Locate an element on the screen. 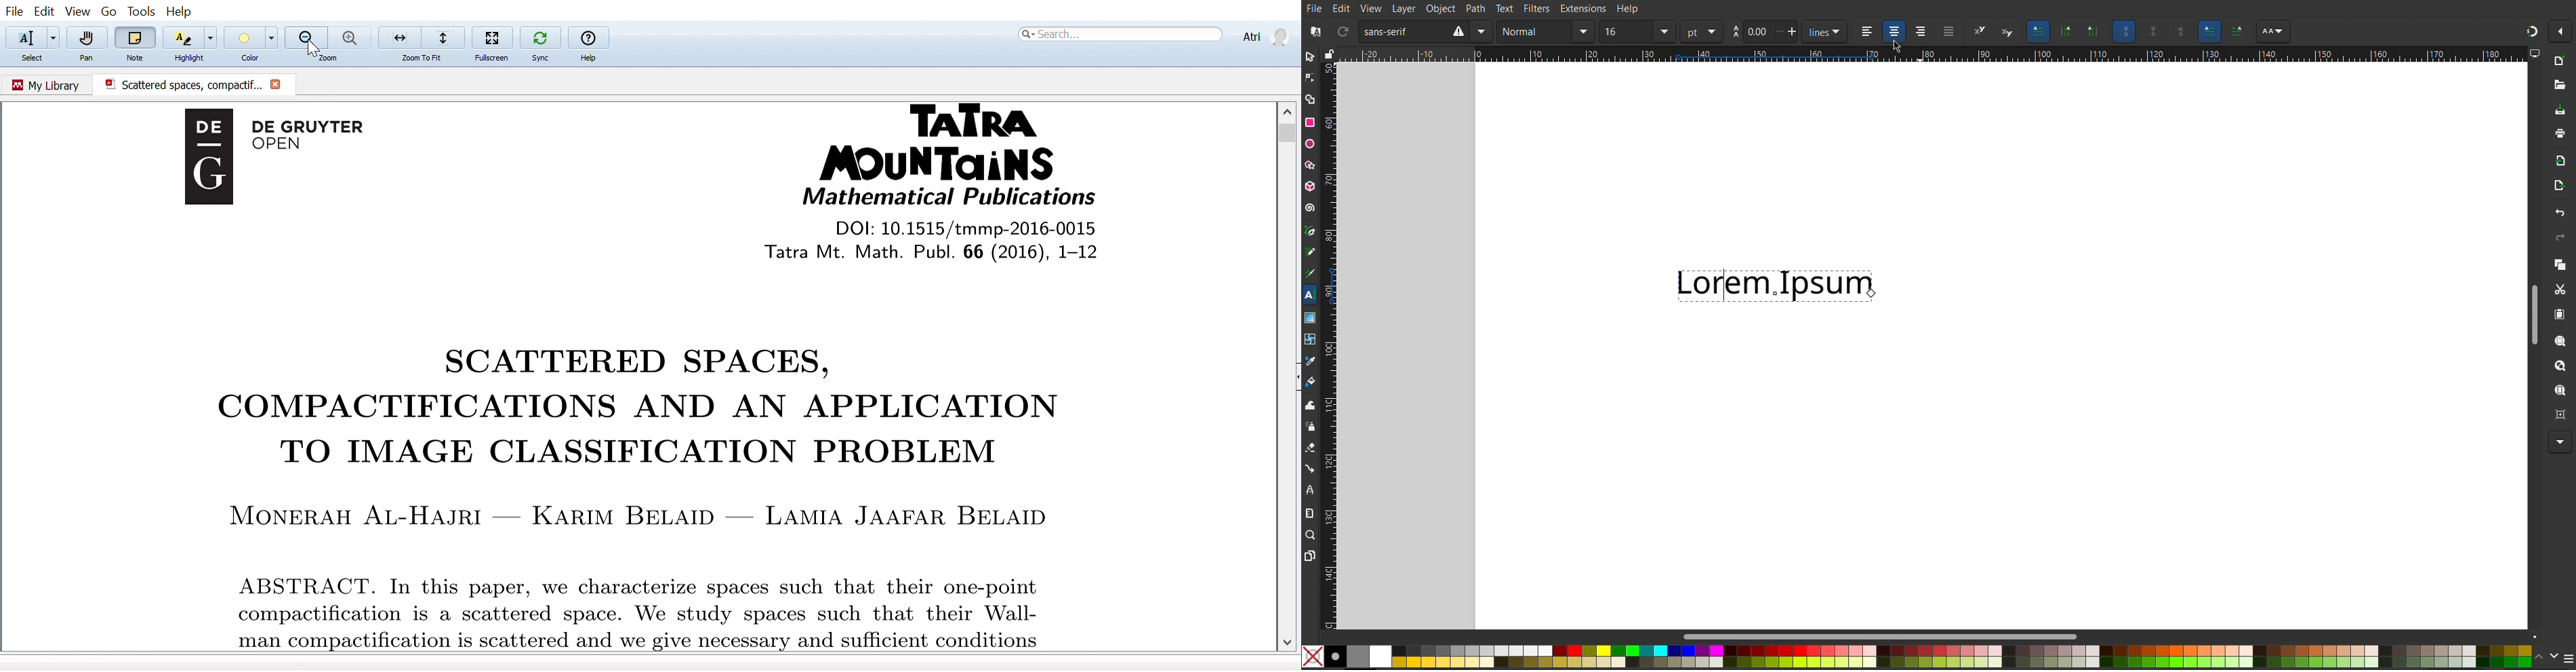 This screenshot has height=672, width=2576. ABSTRACT. In this paper, we characterize spaces such that their one-point is located at coordinates (636, 587).